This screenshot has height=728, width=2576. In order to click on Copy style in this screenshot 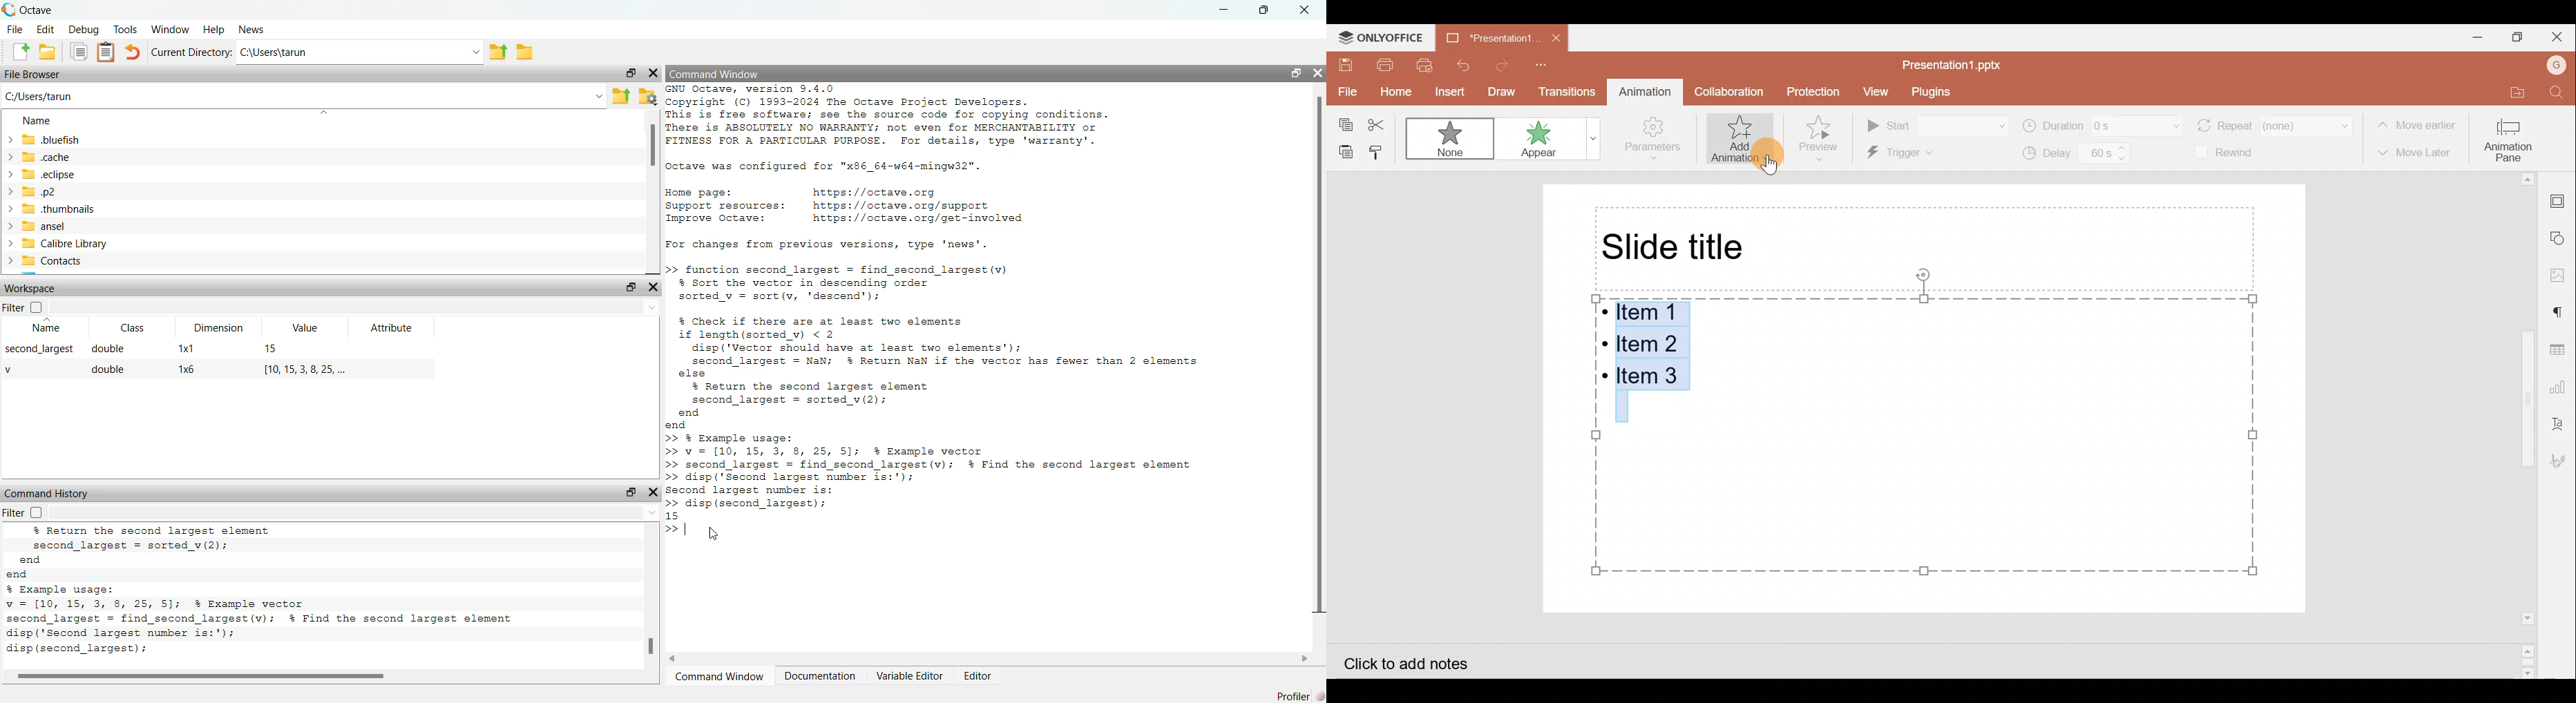, I will do `click(1380, 150)`.